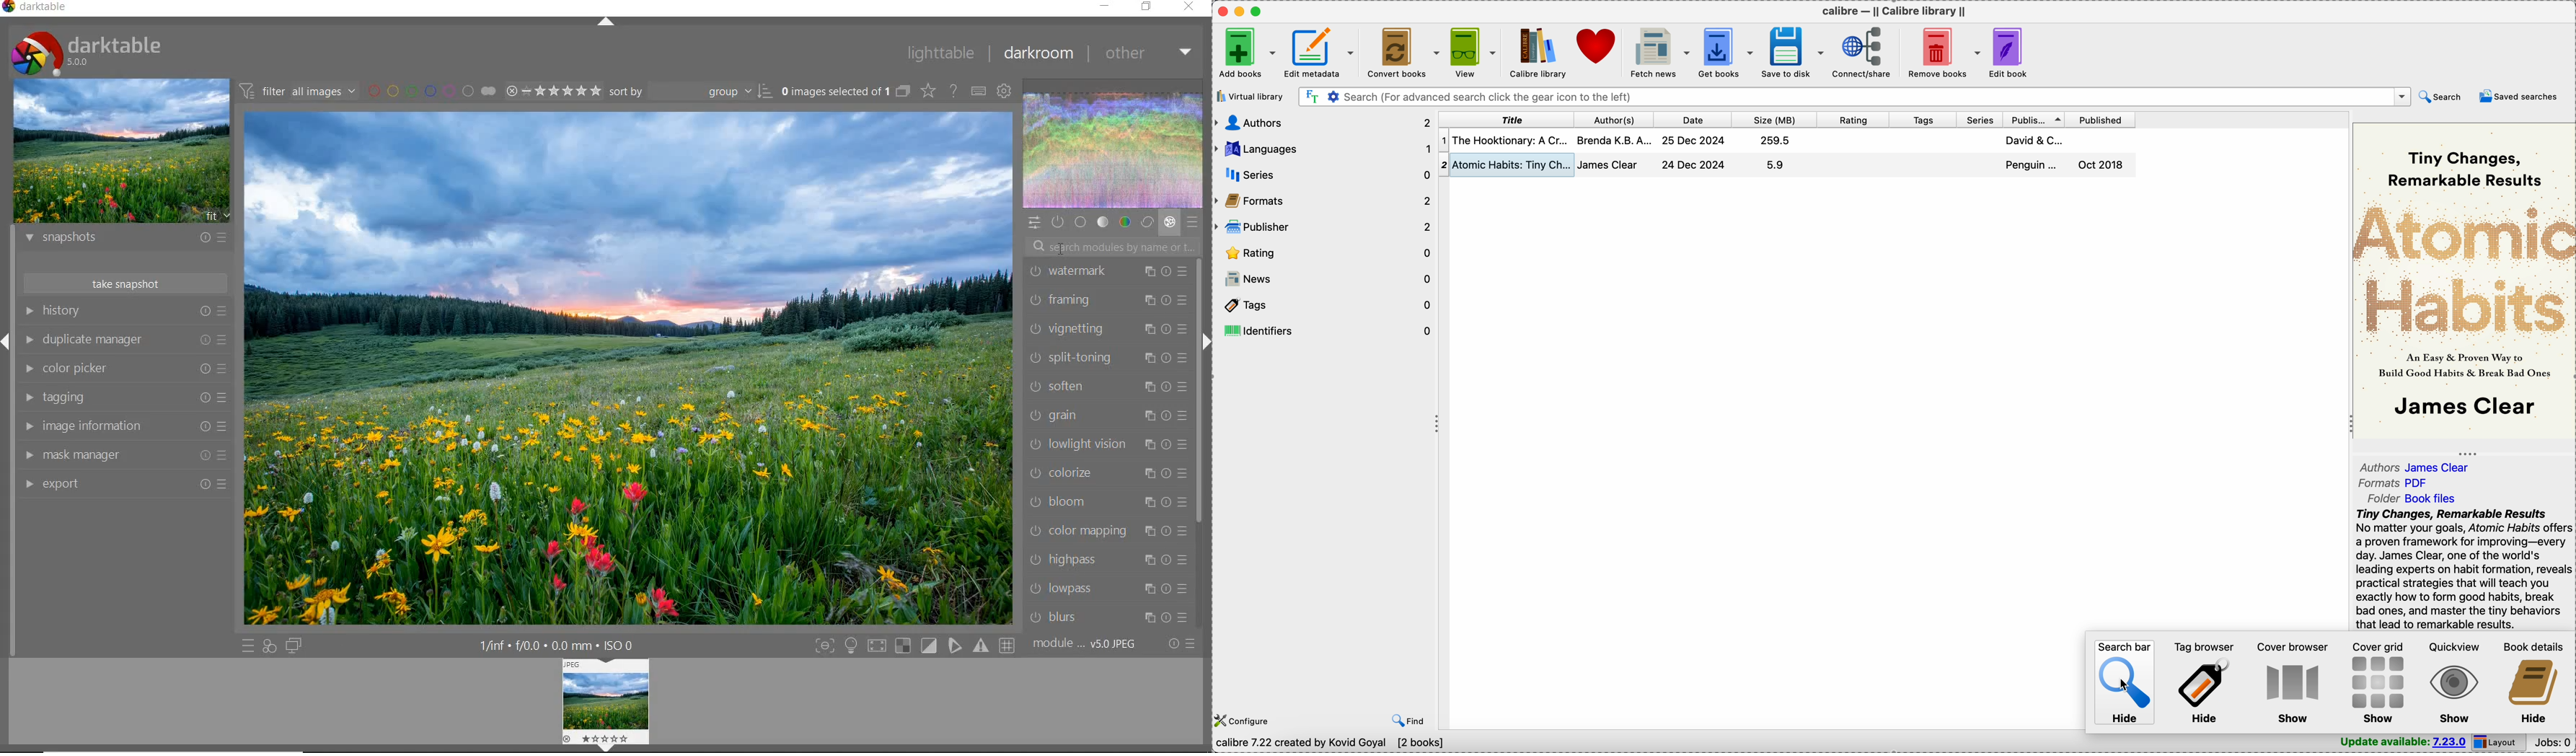 This screenshot has width=2576, height=756. What do you see at coordinates (1895, 11) in the screenshot?
I see `Calibre - || calibre library ||` at bounding box center [1895, 11].